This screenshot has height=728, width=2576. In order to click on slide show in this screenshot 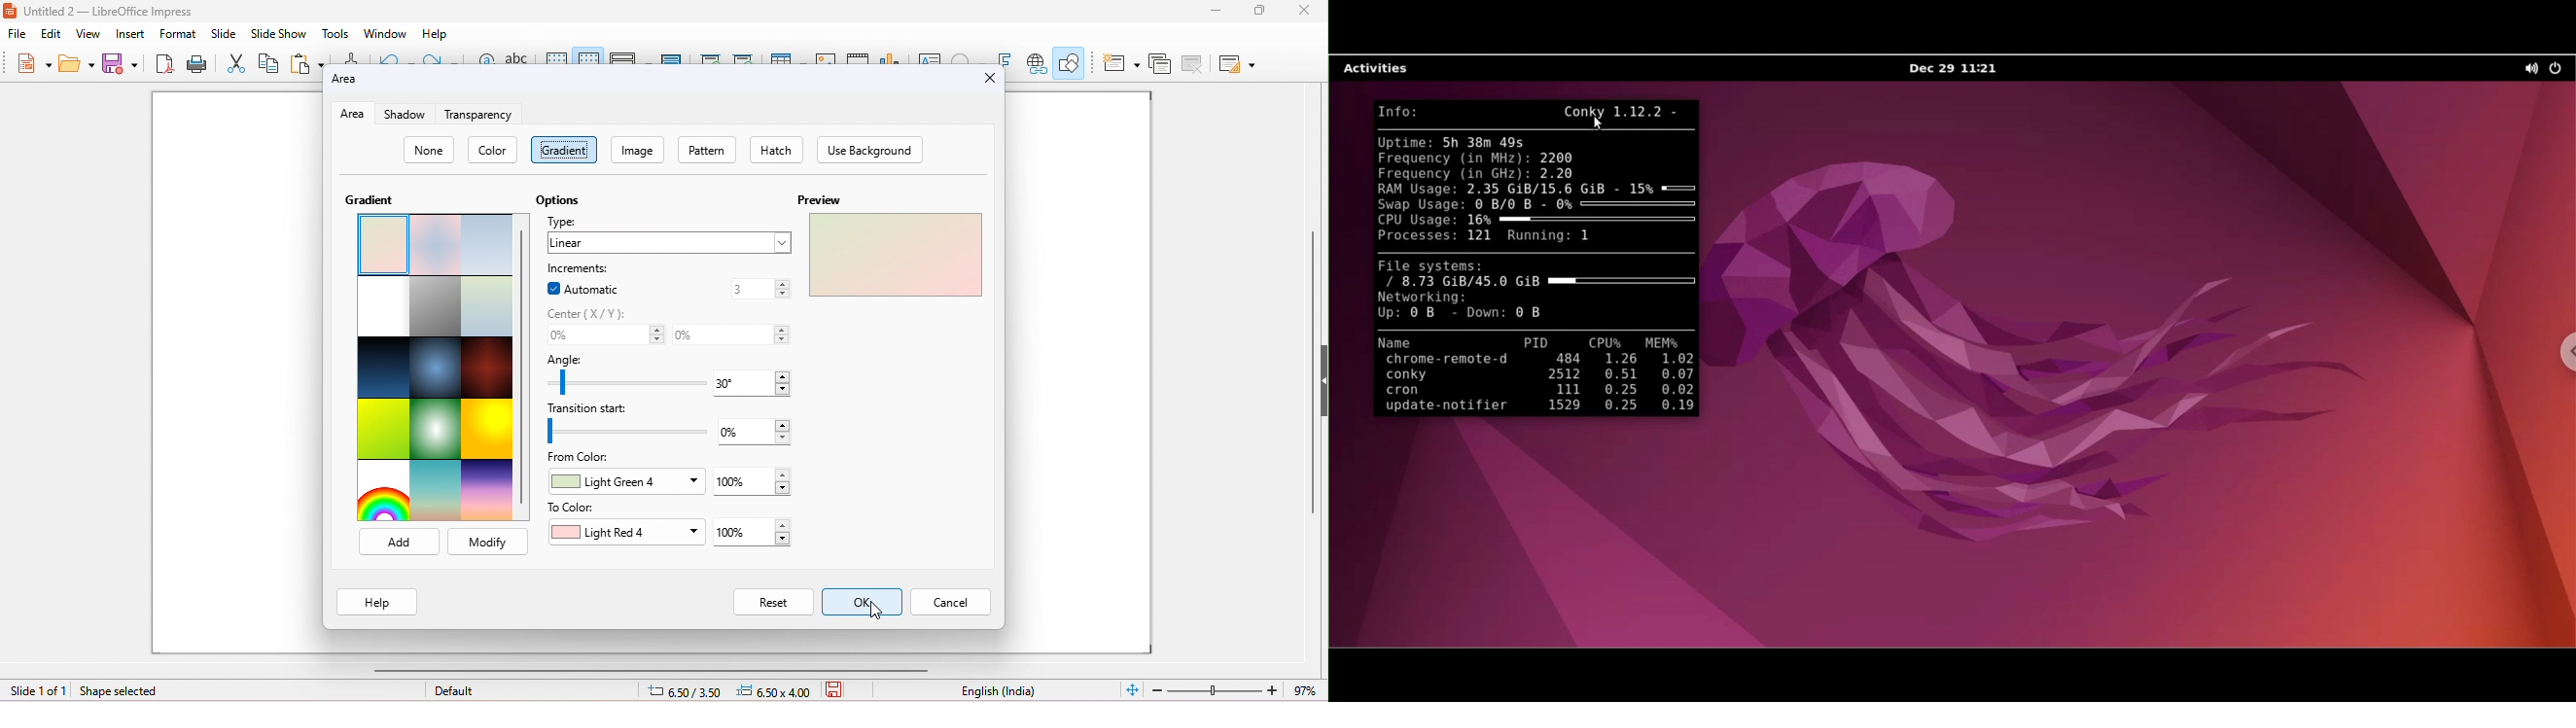, I will do `click(277, 33)`.